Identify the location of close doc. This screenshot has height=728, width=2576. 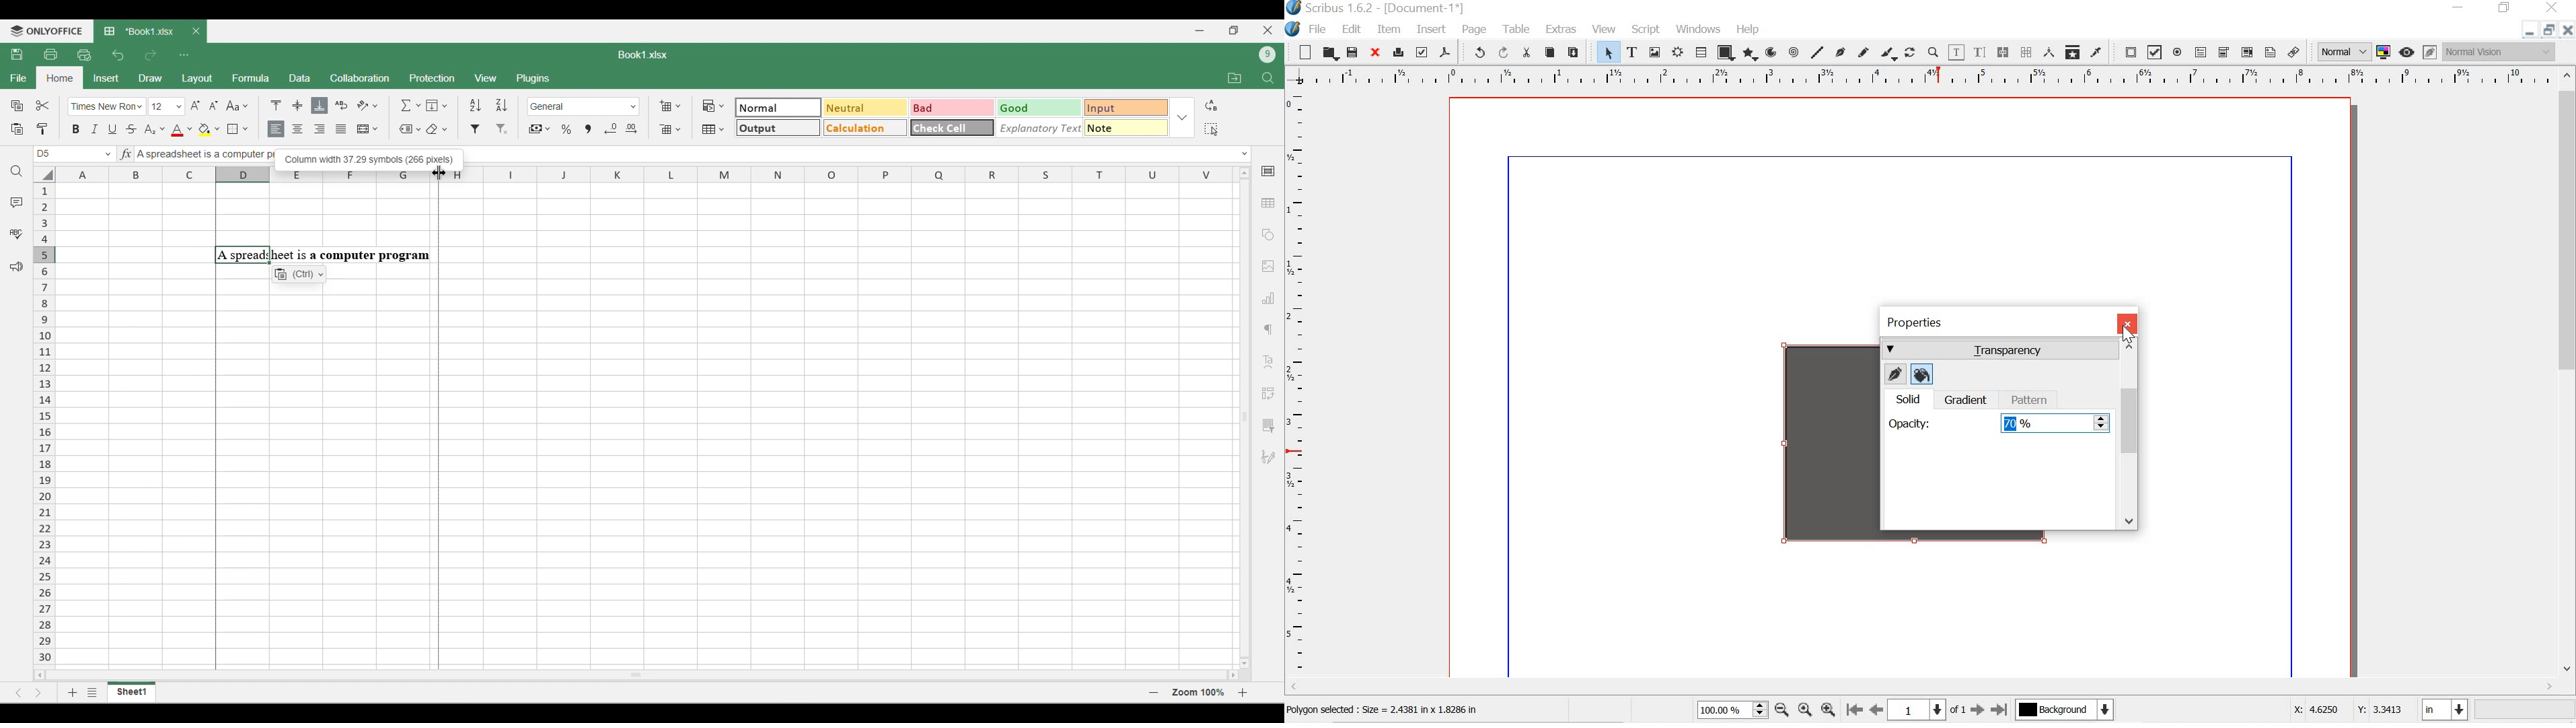
(2568, 29).